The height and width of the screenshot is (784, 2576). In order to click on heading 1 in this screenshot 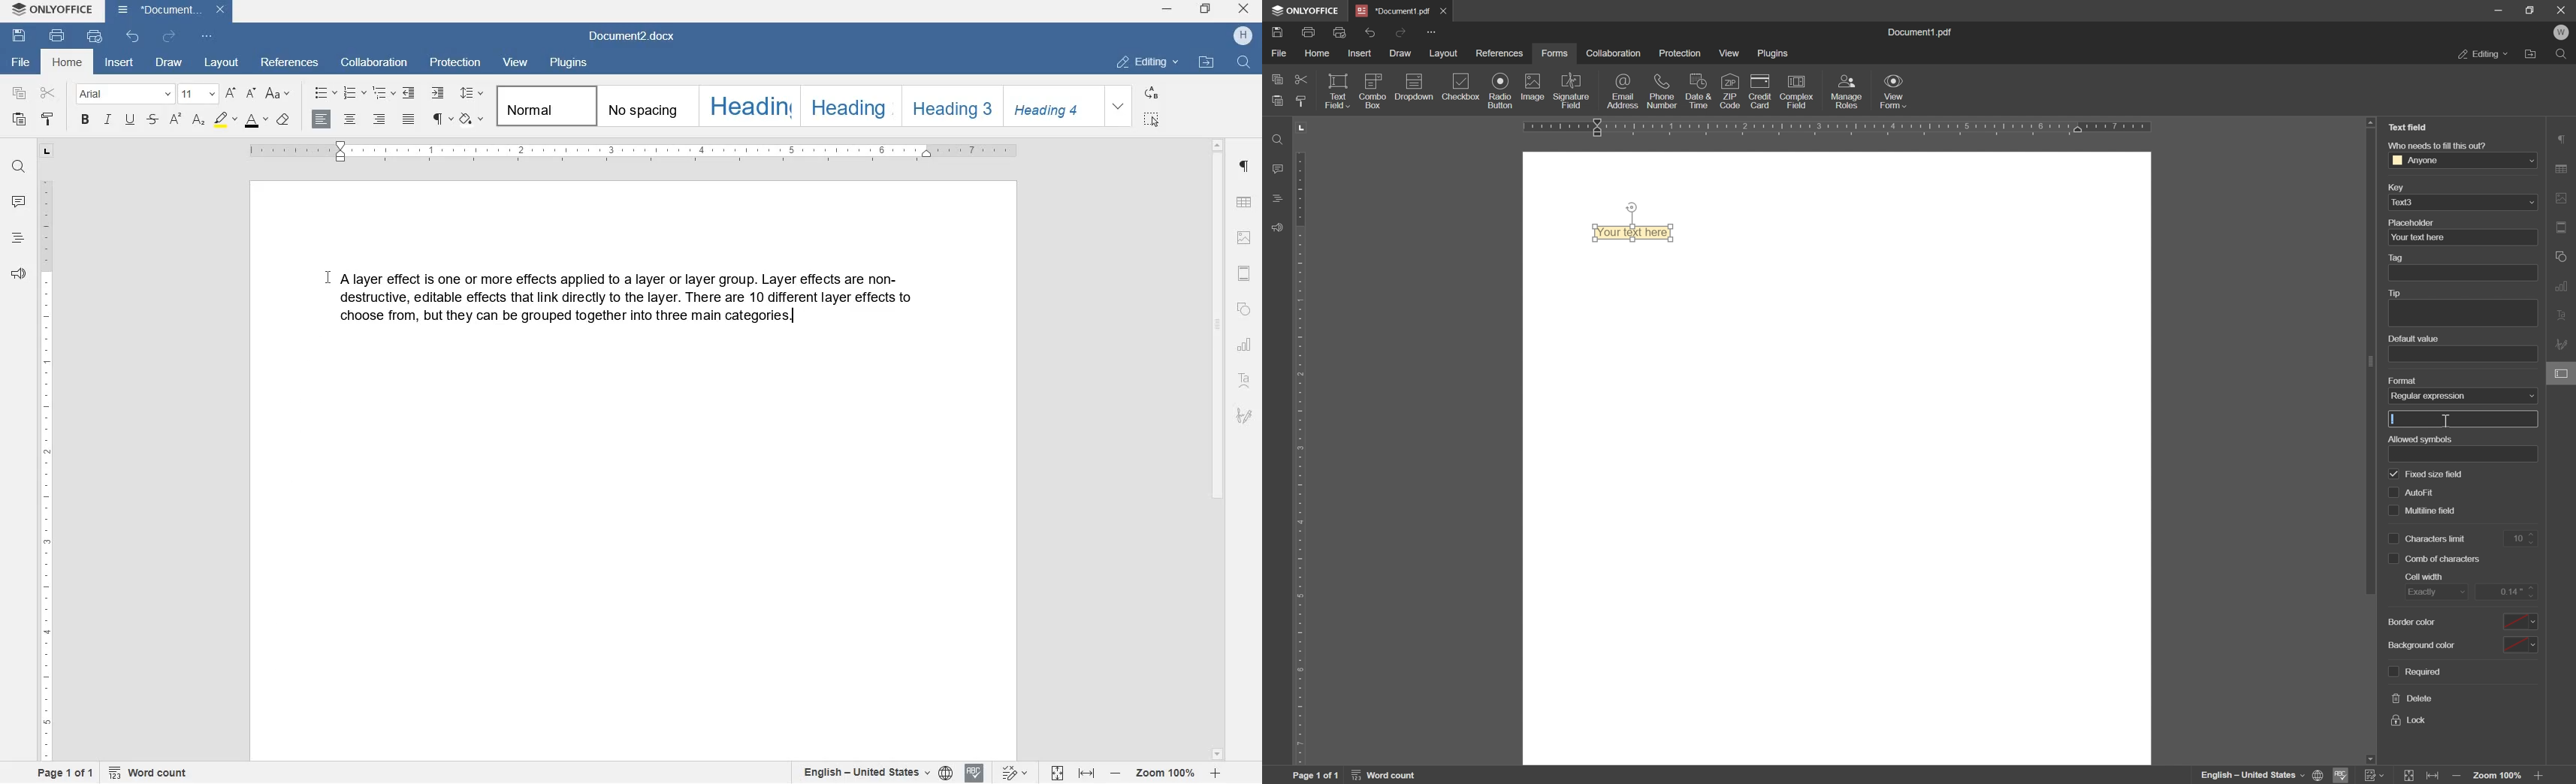, I will do `click(747, 105)`.